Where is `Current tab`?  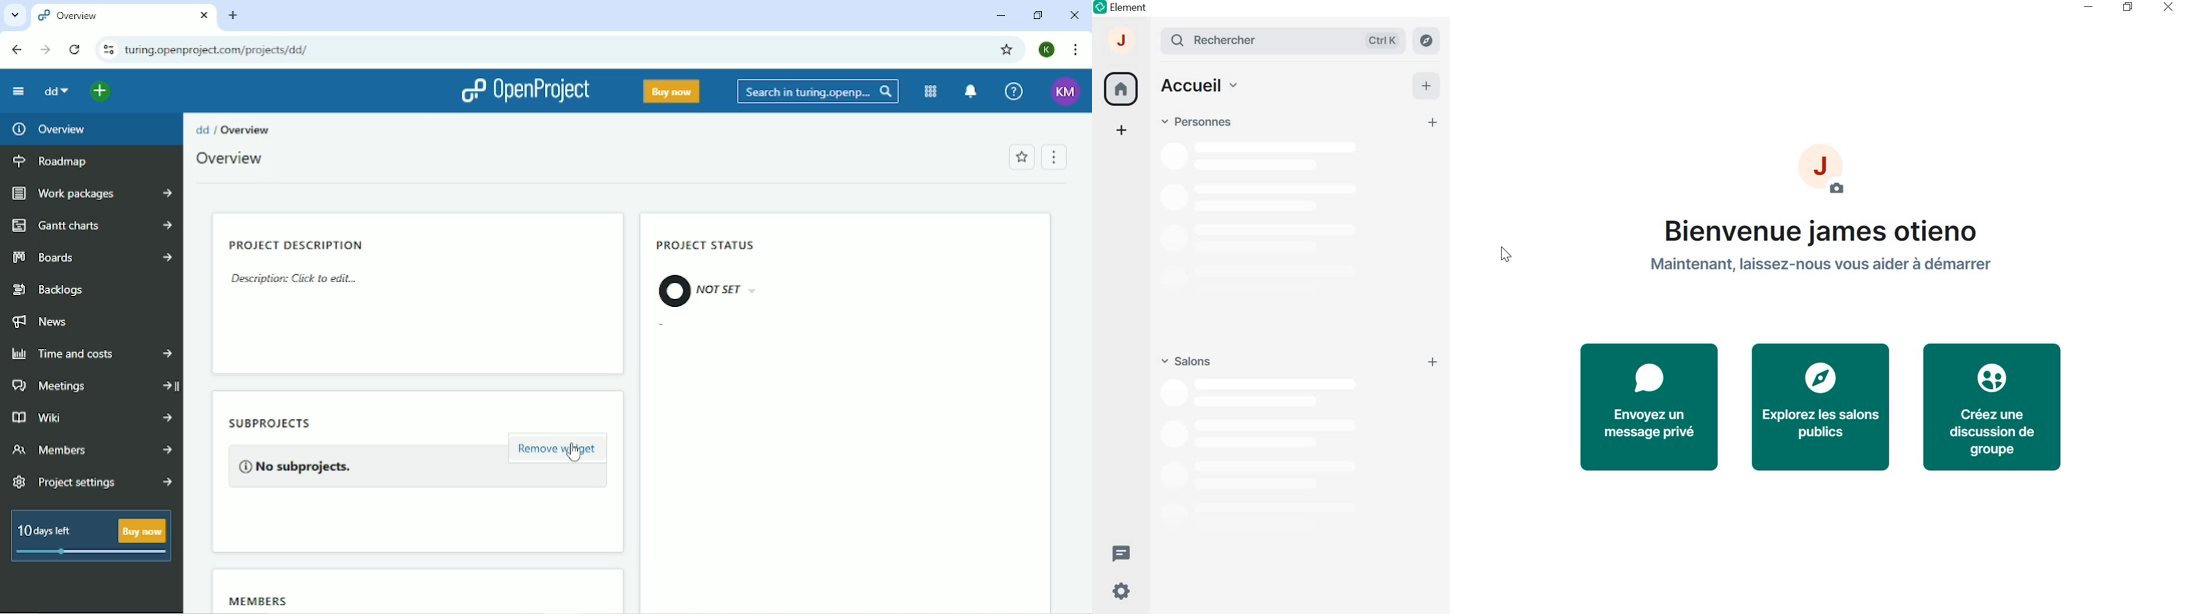
Current tab is located at coordinates (124, 17).